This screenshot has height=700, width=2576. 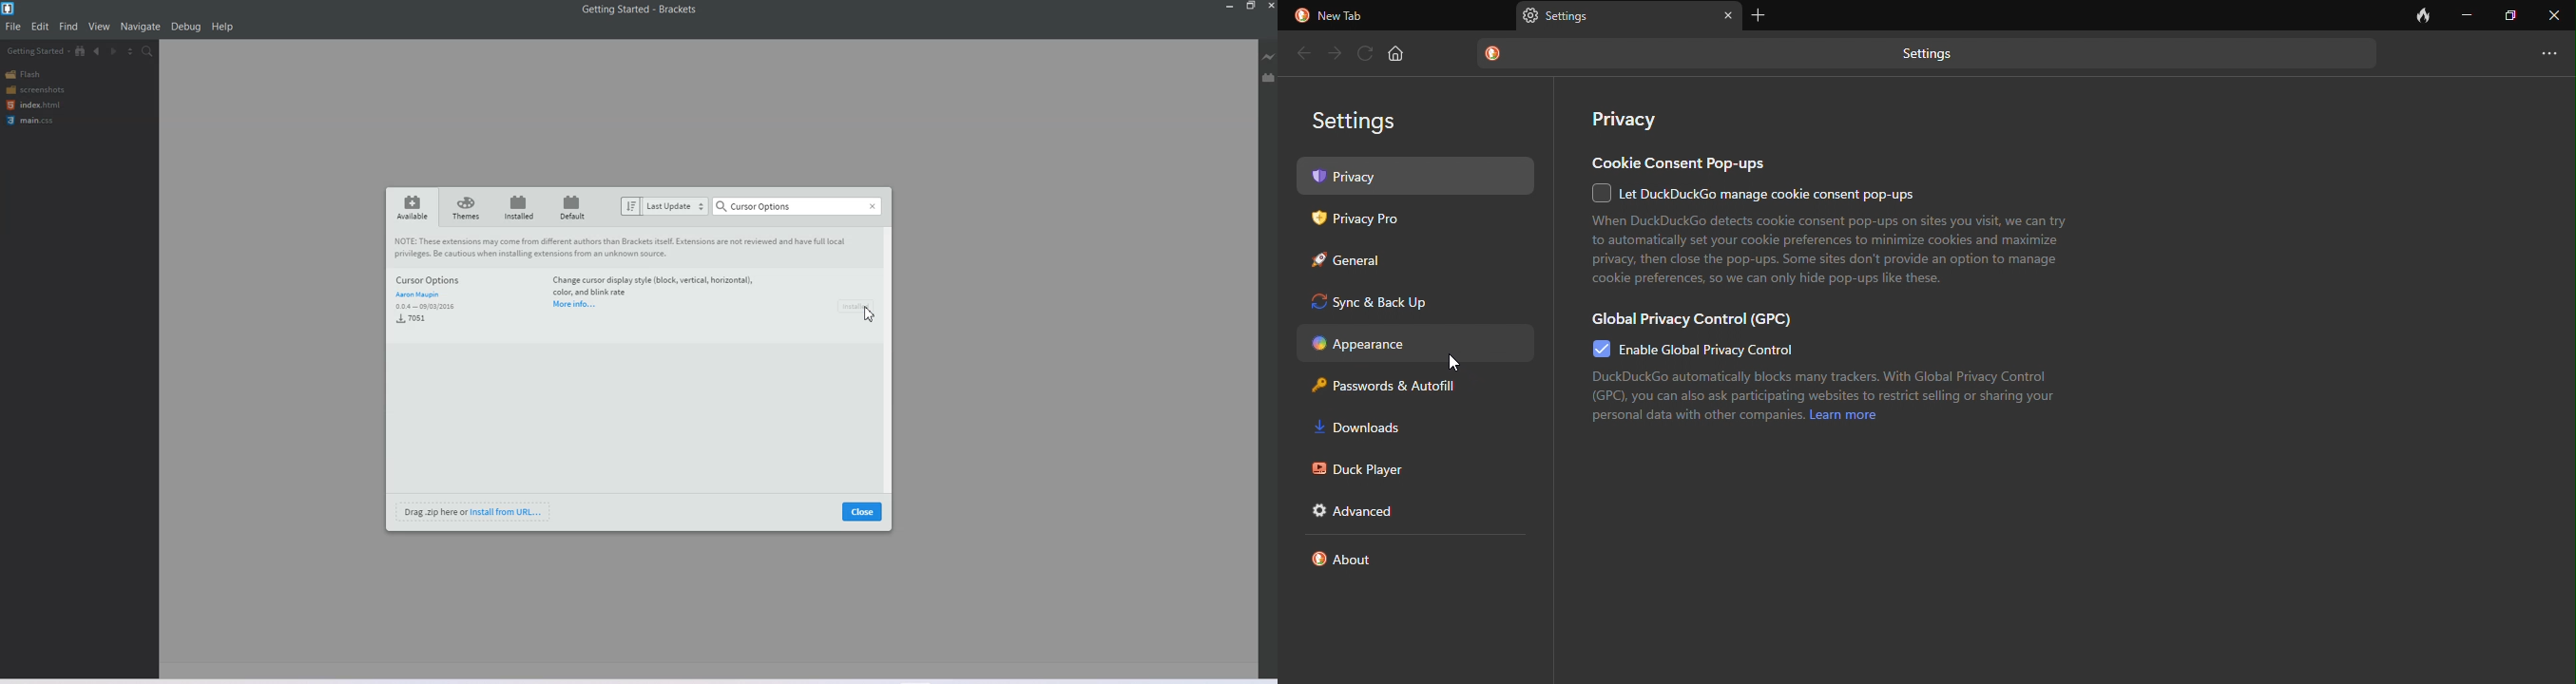 I want to click on maximize, so click(x=2511, y=14).